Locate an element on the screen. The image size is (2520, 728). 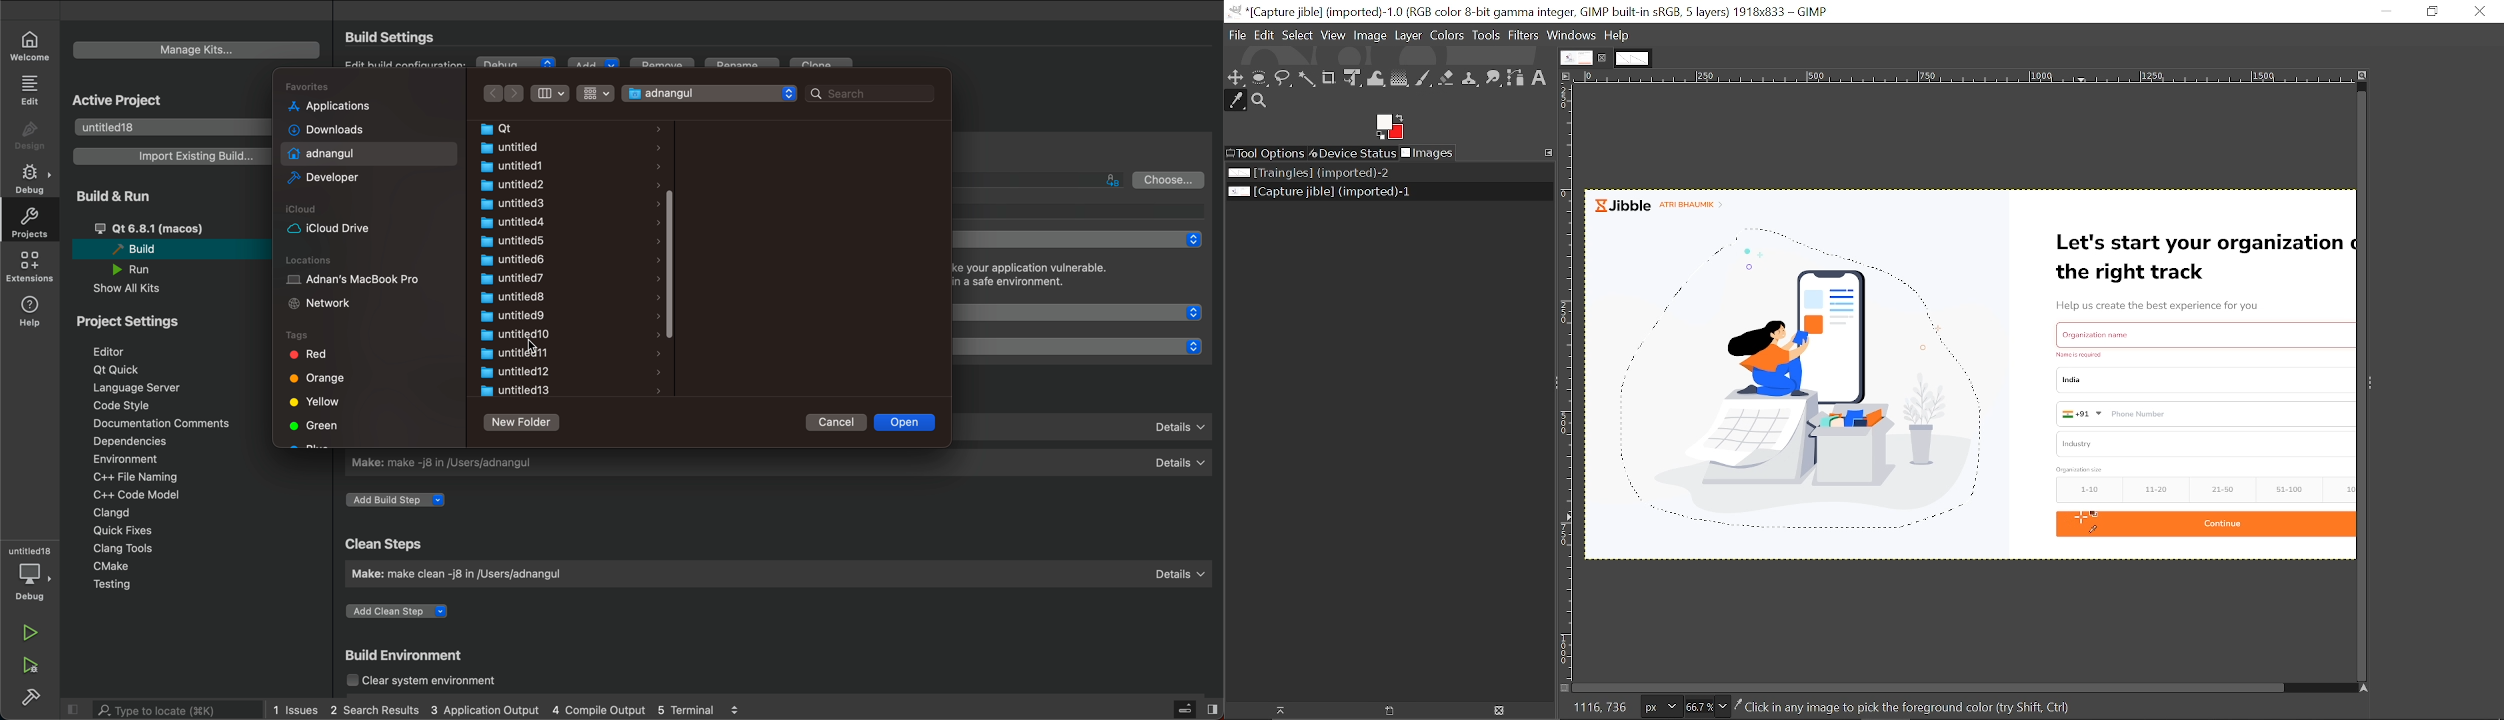
help is located at coordinates (29, 312).